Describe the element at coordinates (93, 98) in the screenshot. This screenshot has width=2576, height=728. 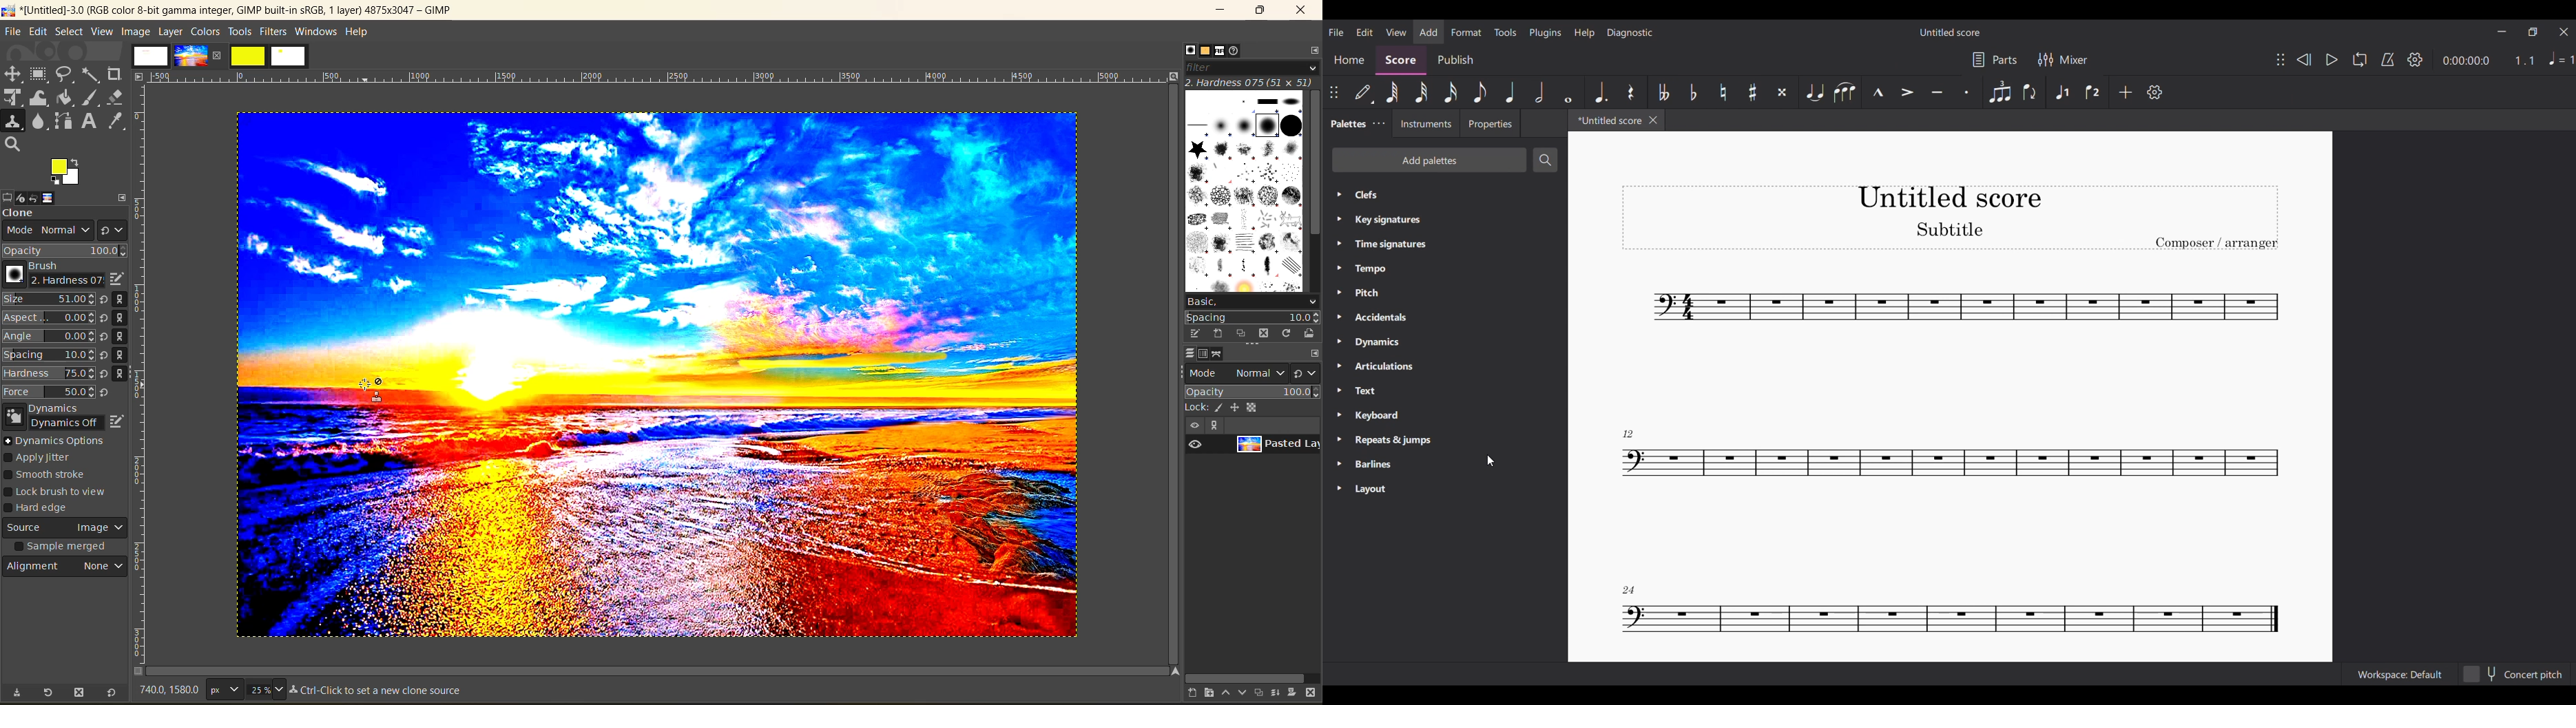
I see `ink tool` at that location.